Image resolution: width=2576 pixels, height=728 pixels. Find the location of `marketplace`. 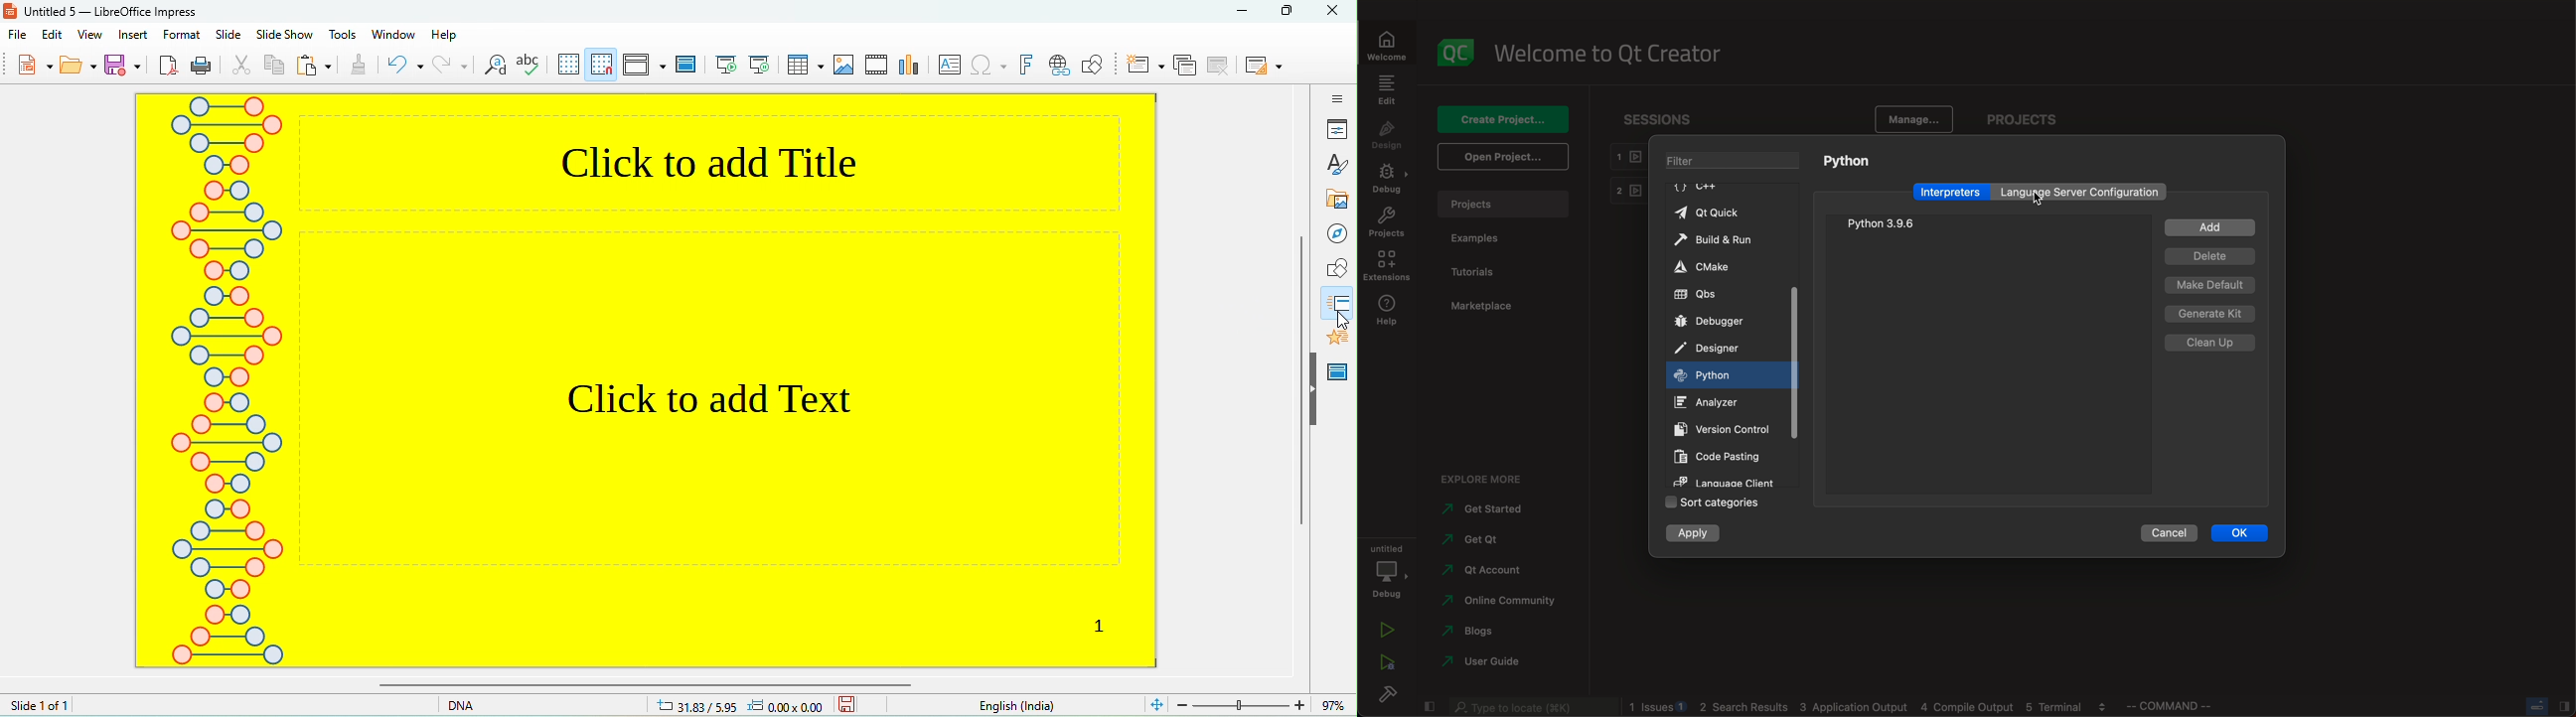

marketplace is located at coordinates (1487, 307).